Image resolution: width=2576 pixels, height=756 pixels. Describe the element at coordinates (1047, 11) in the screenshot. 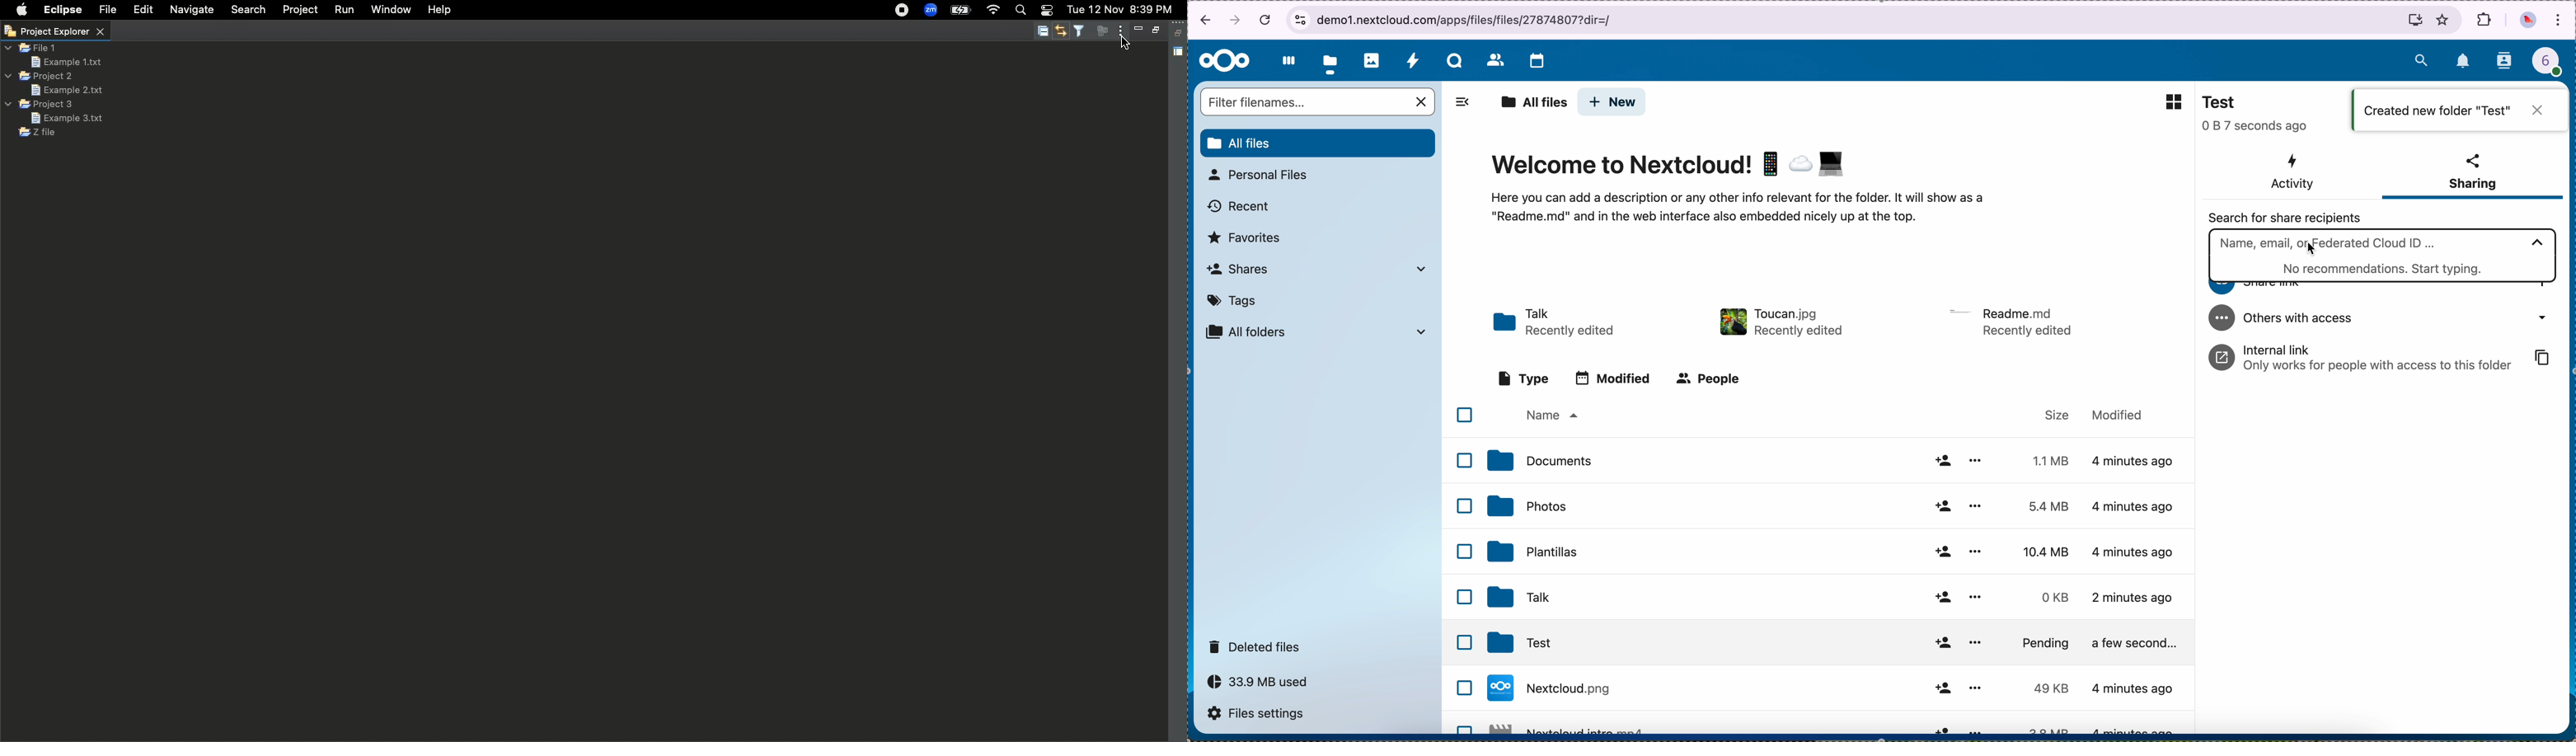

I see `Notification` at that location.